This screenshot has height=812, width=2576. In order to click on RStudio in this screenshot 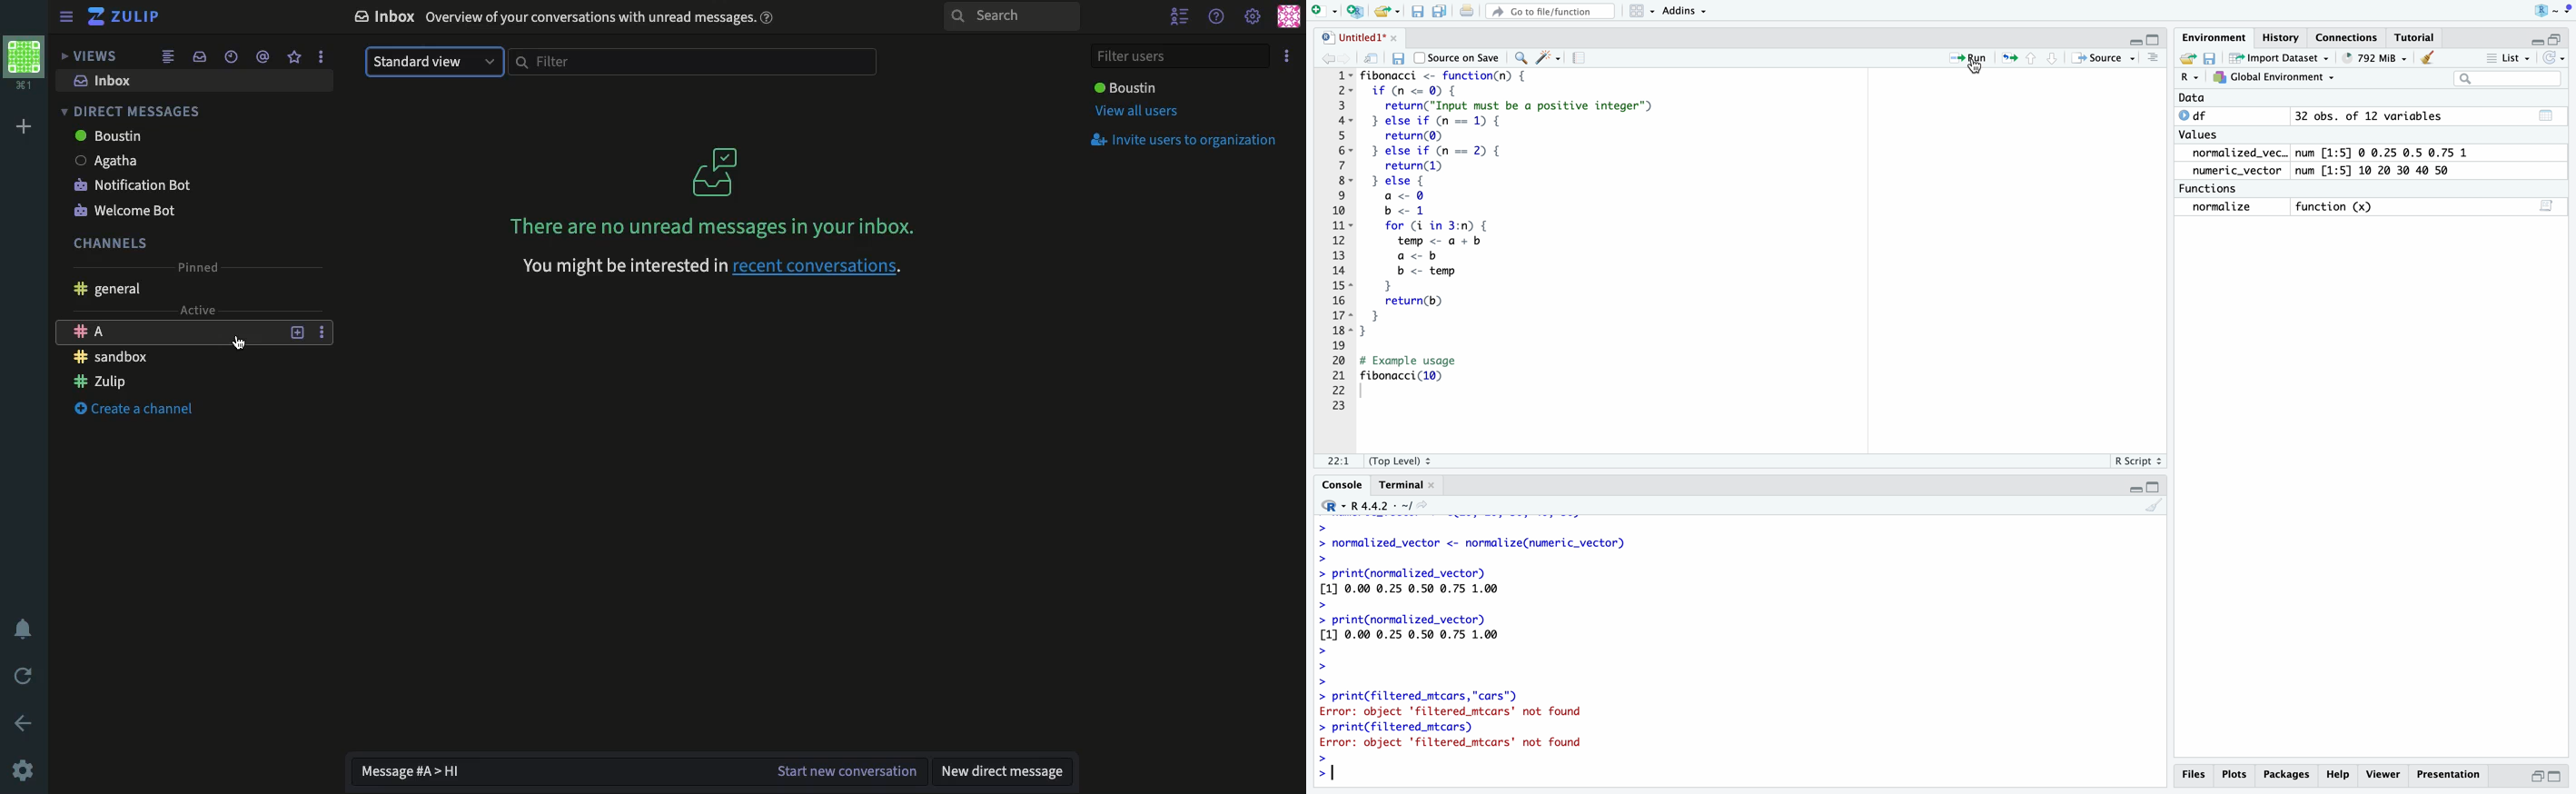, I will do `click(2553, 11)`.